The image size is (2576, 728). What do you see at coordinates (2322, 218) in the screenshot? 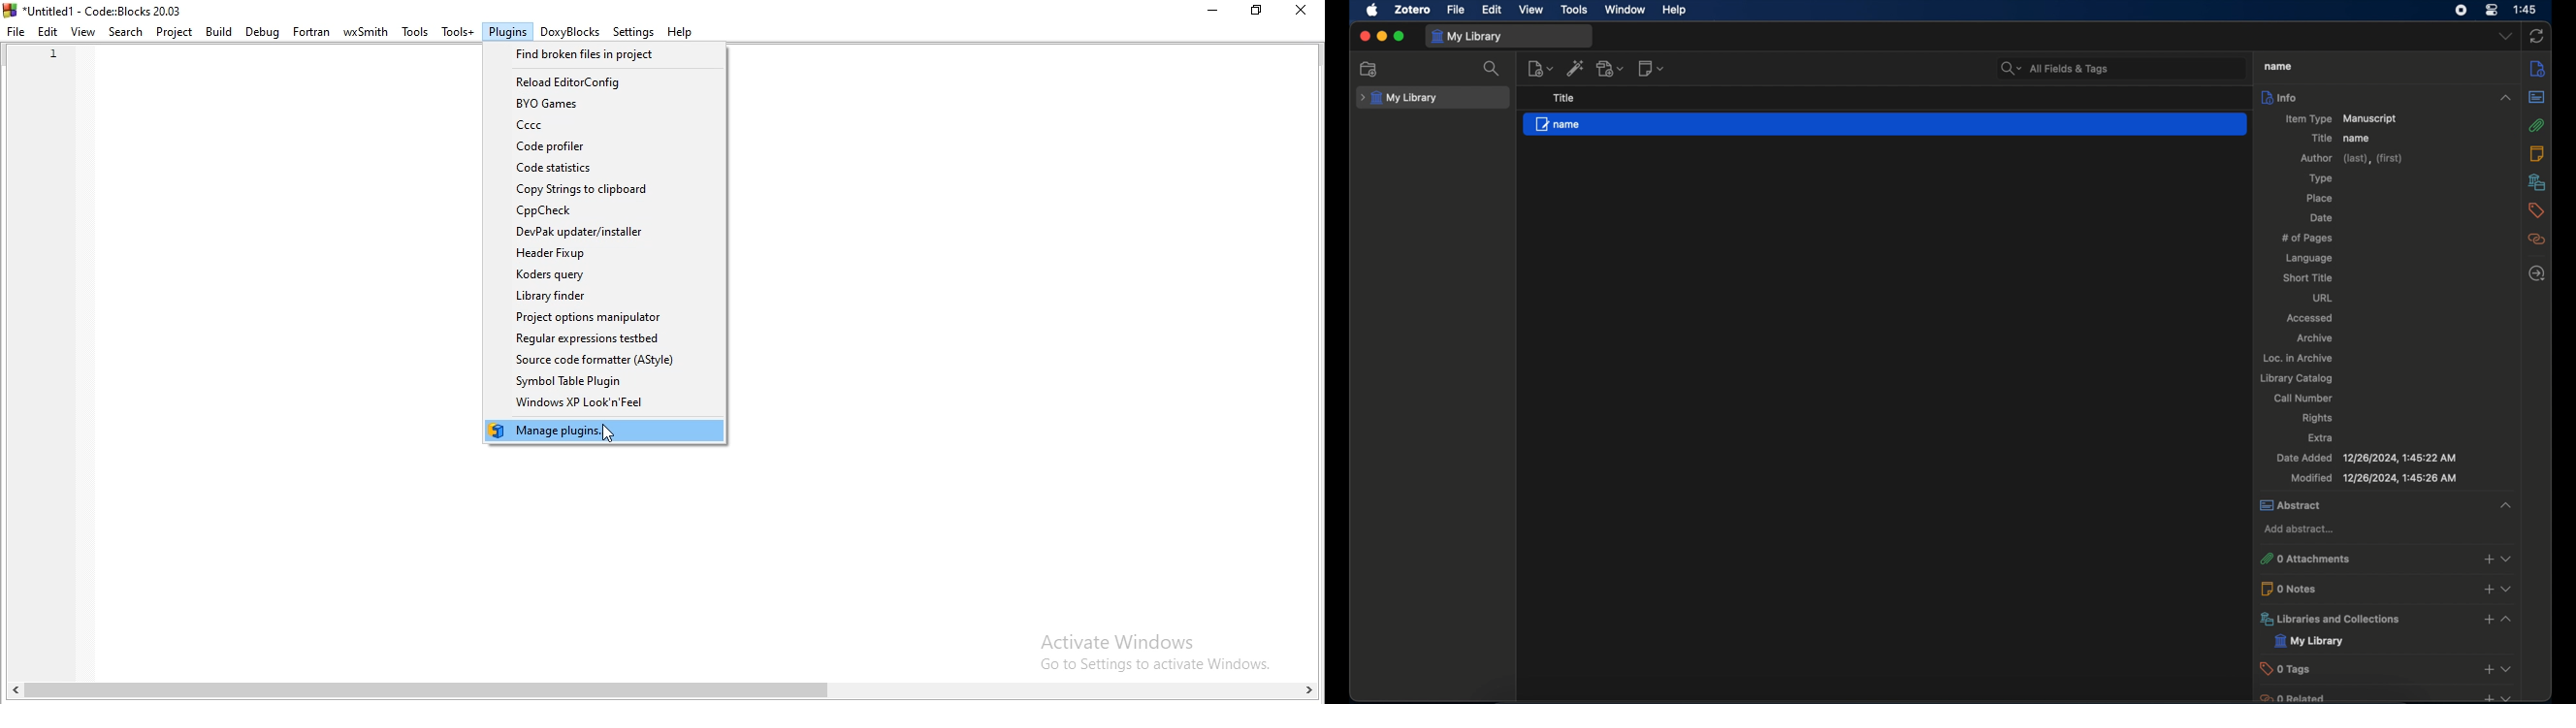
I see `date` at bounding box center [2322, 218].